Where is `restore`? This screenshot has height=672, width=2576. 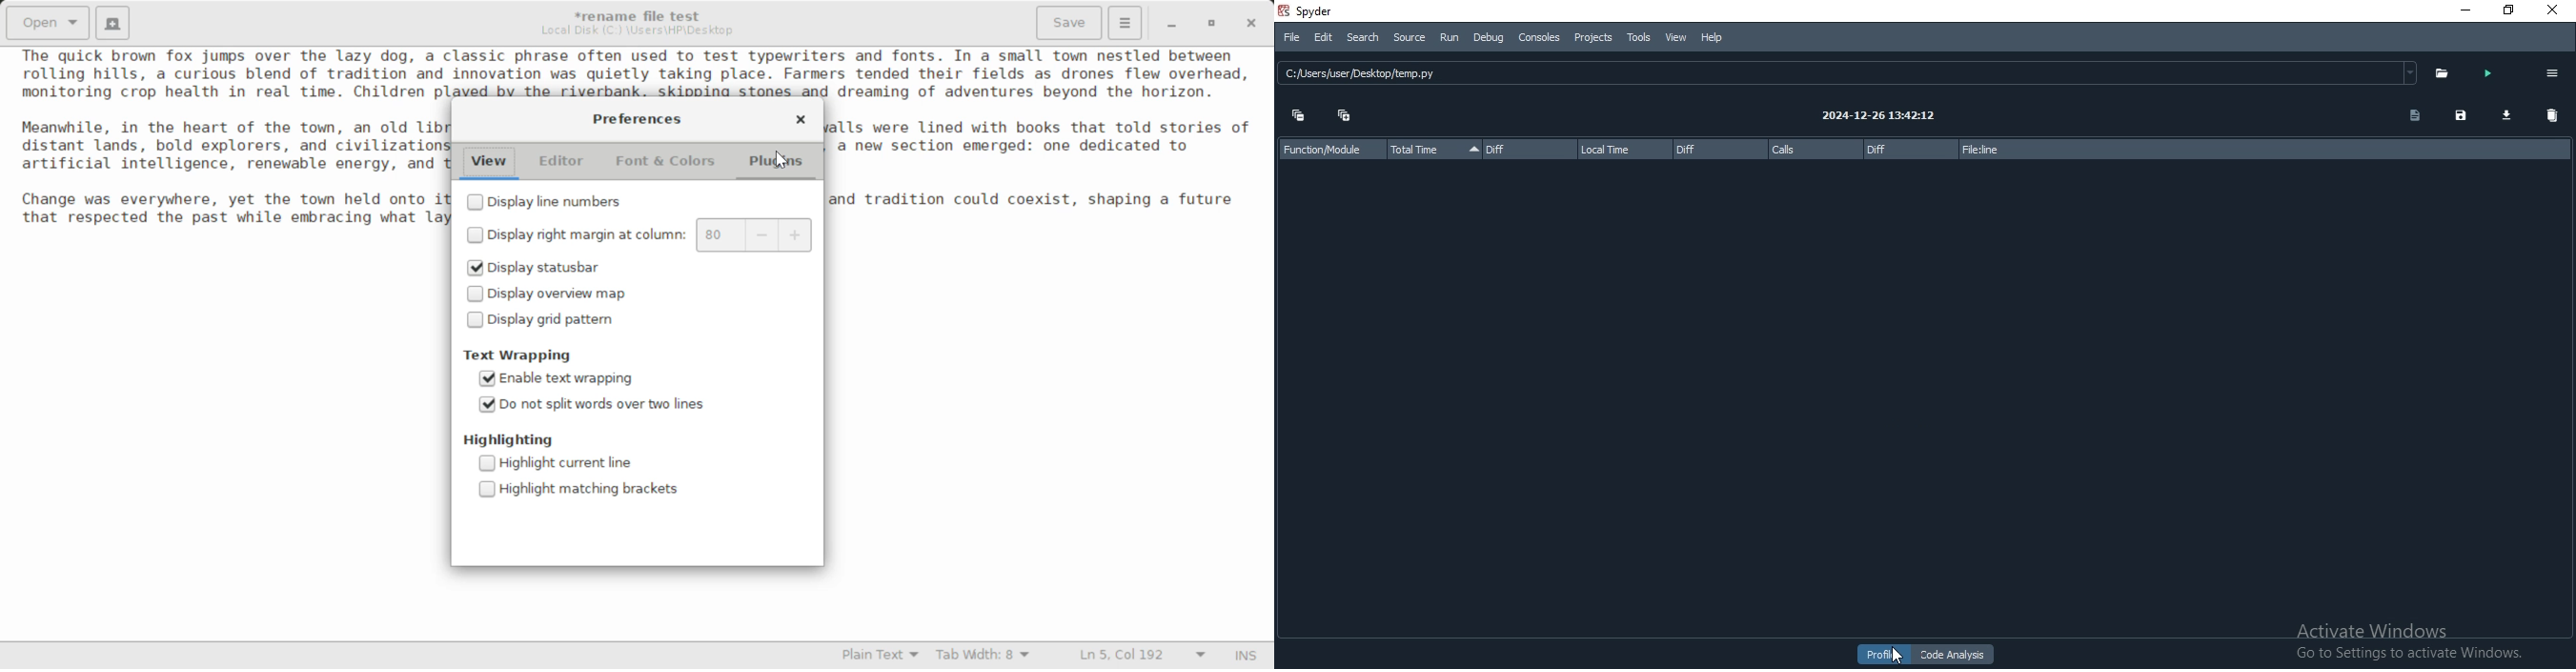
restore is located at coordinates (2507, 11).